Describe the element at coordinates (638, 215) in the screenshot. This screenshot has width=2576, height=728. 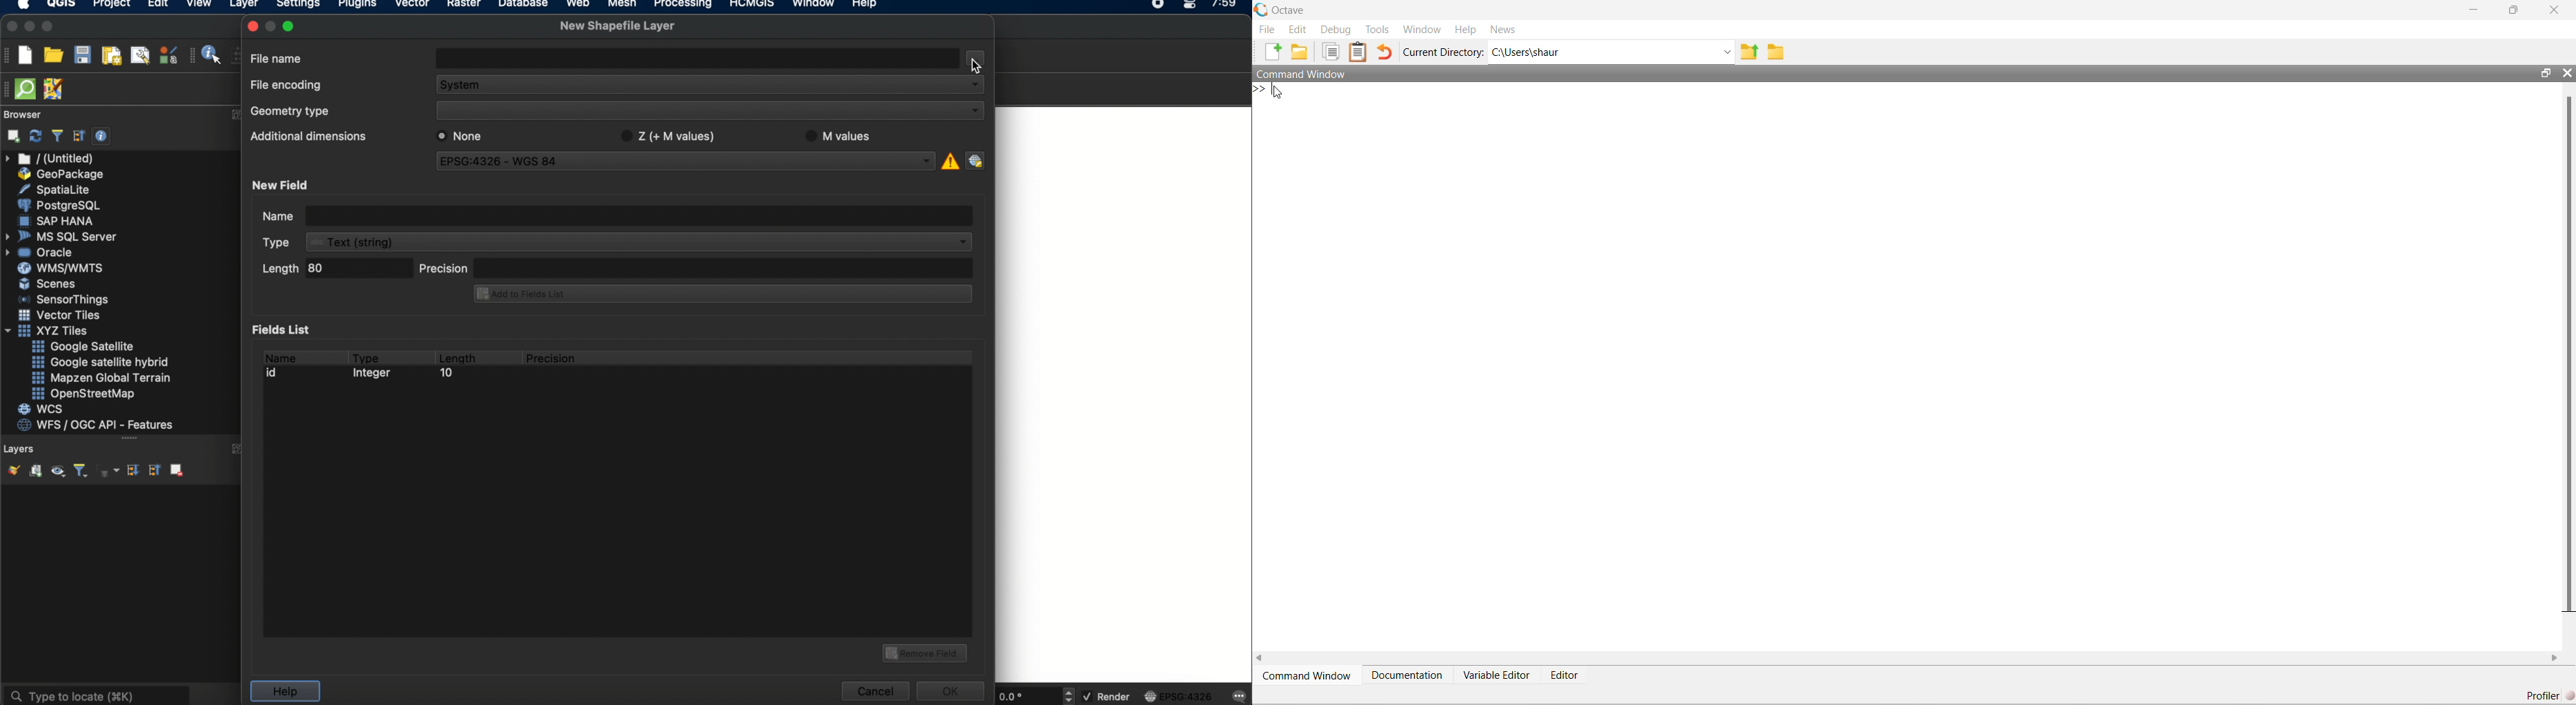
I see `text box` at that location.